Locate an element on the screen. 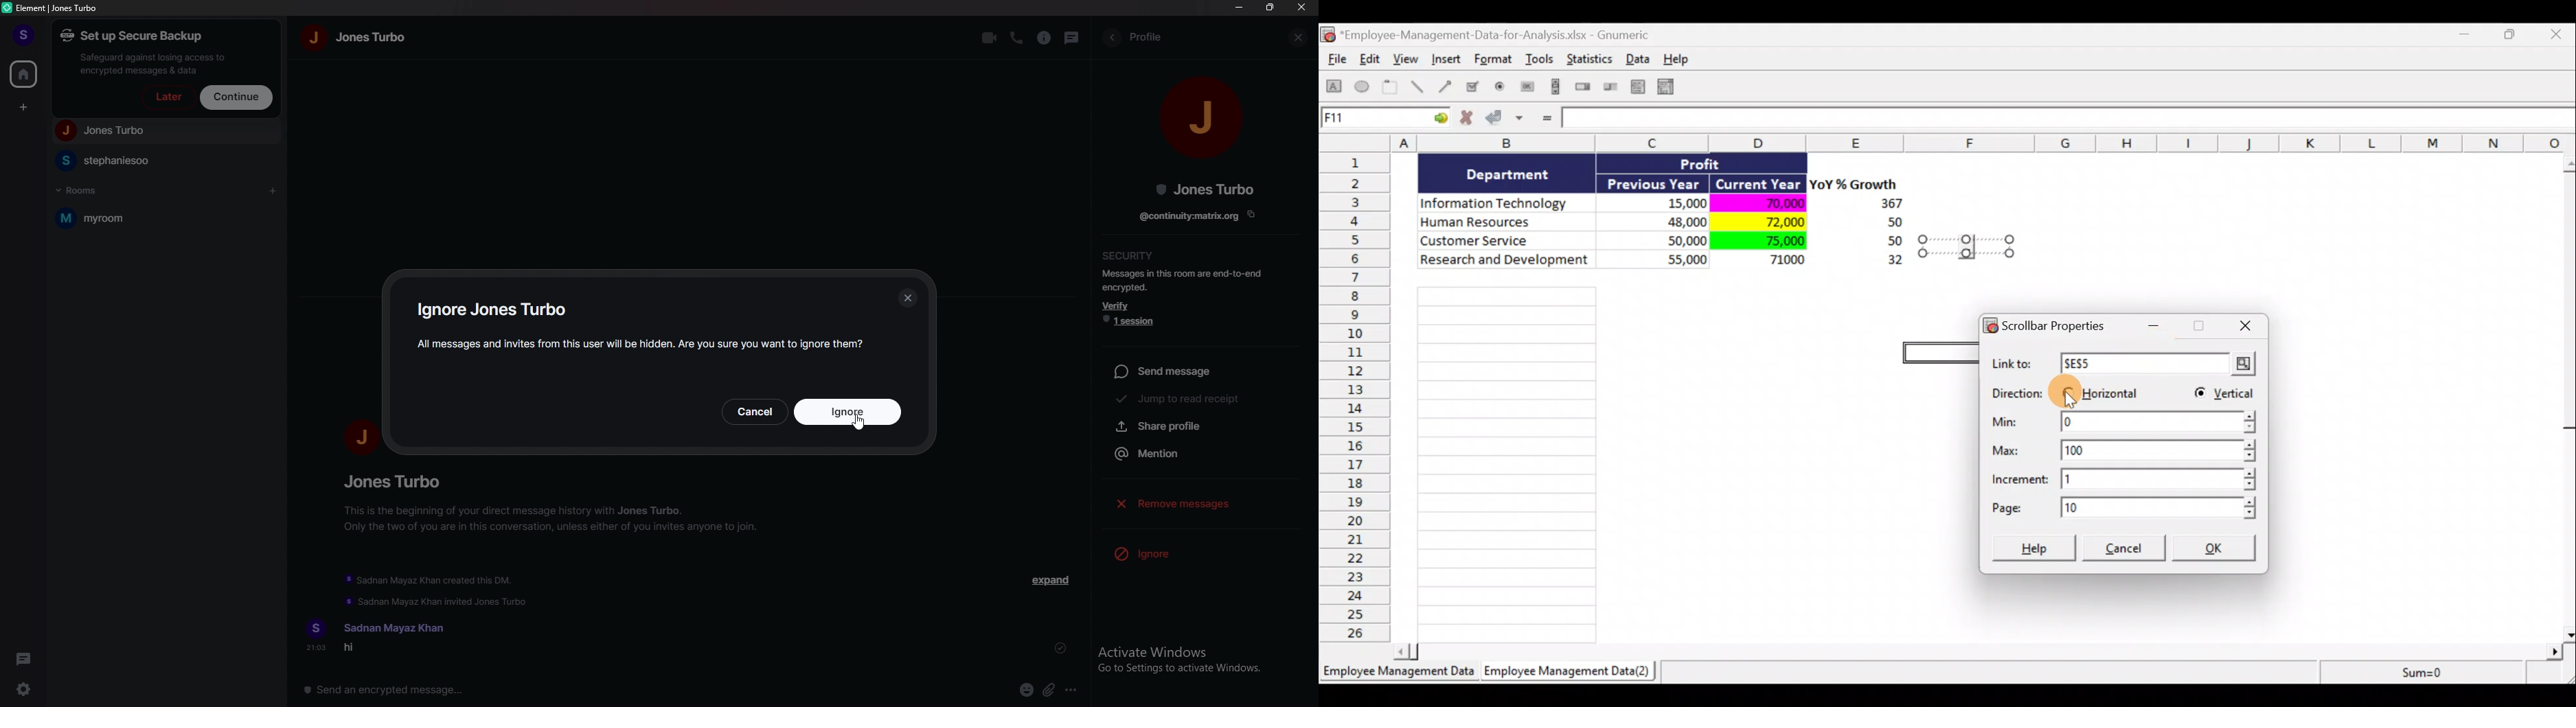 Image resolution: width=2576 pixels, height=728 pixels. resize bar is located at coordinates (1086, 360).